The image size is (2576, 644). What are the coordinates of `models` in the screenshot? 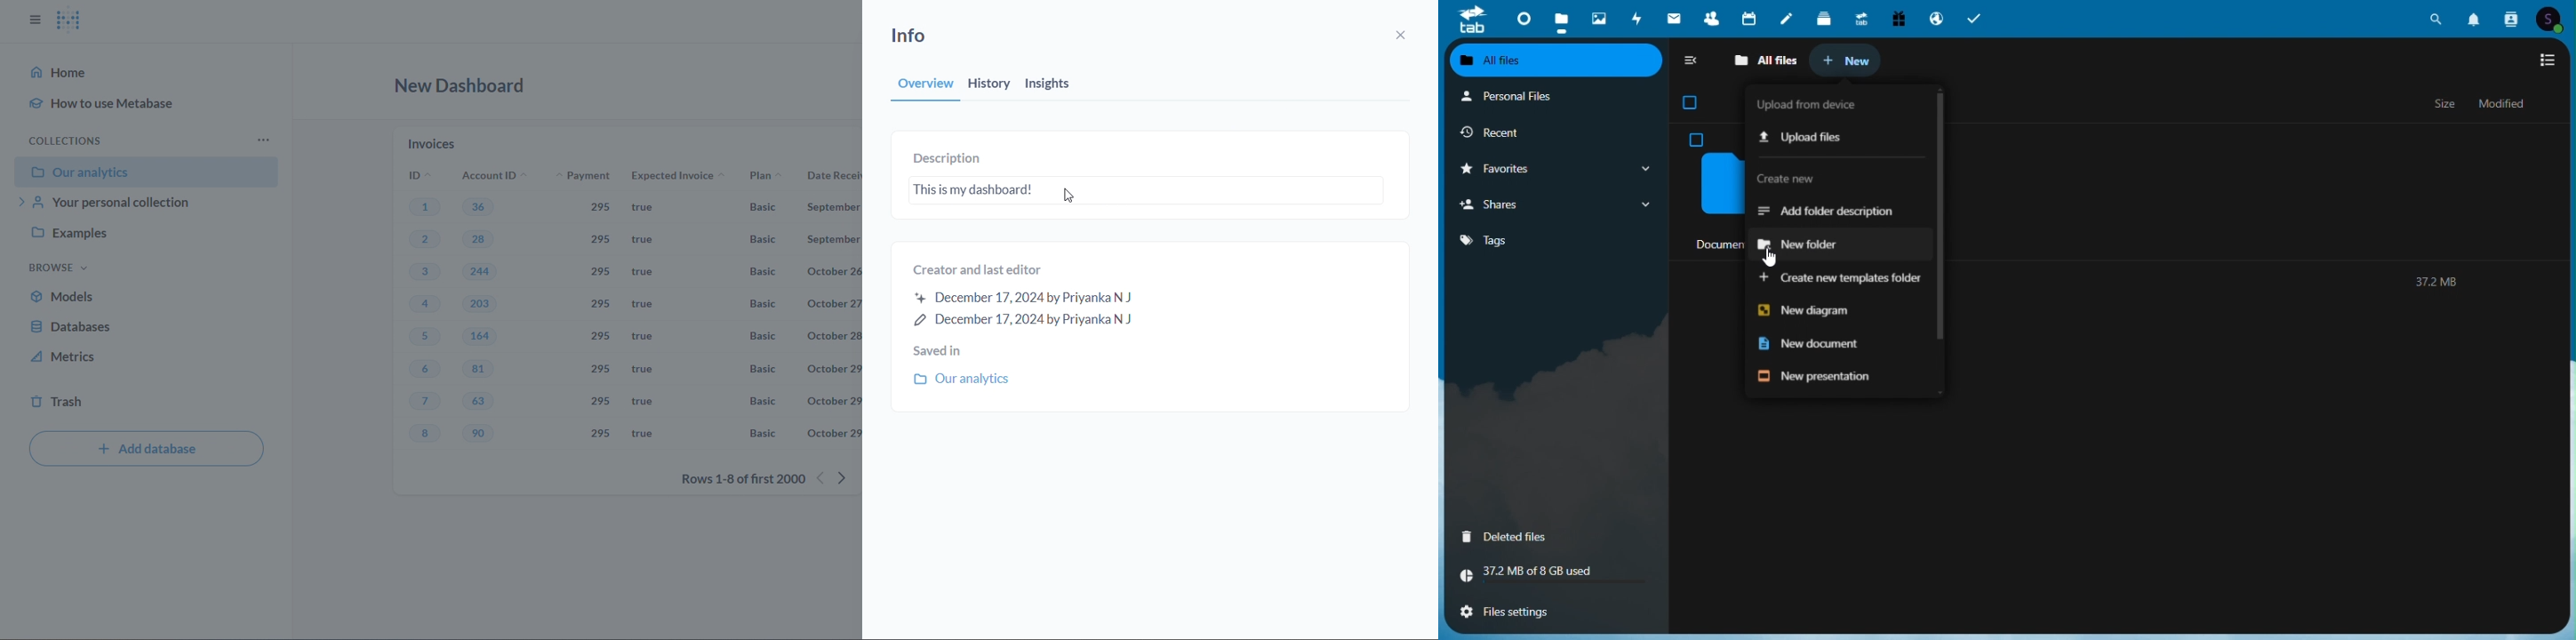 It's located at (146, 299).